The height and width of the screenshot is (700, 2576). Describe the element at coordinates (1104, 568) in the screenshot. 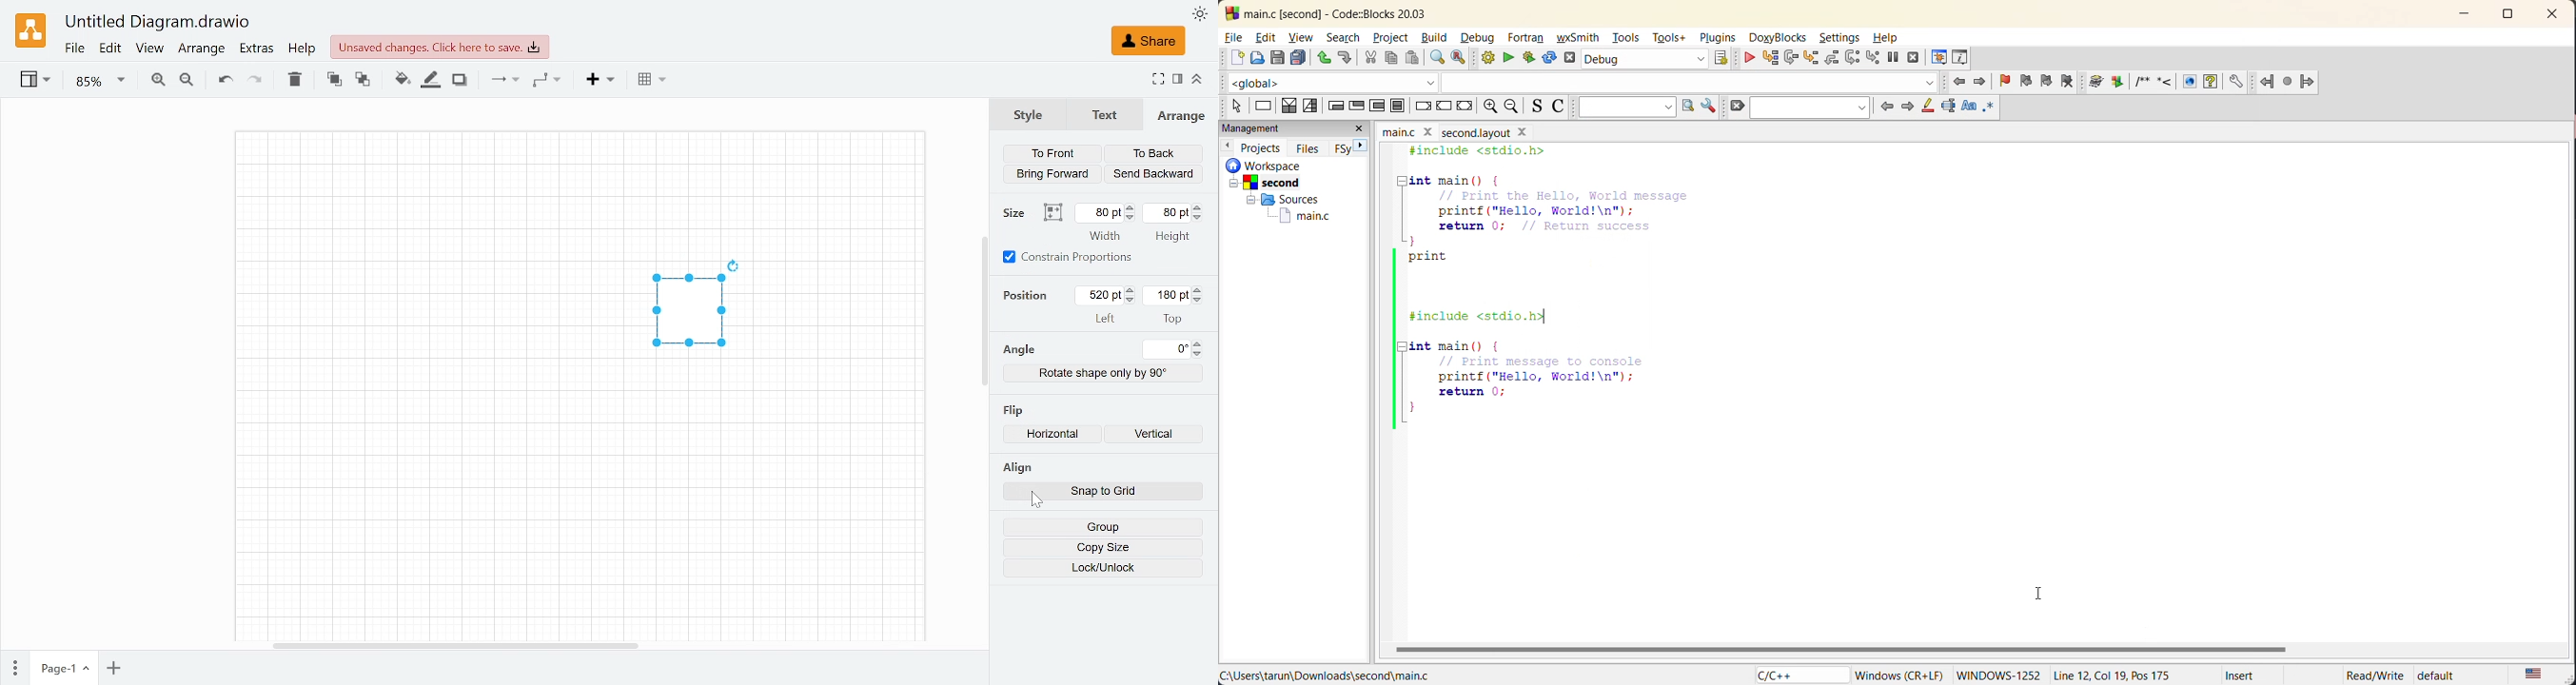

I see `Lock/Unlock` at that location.